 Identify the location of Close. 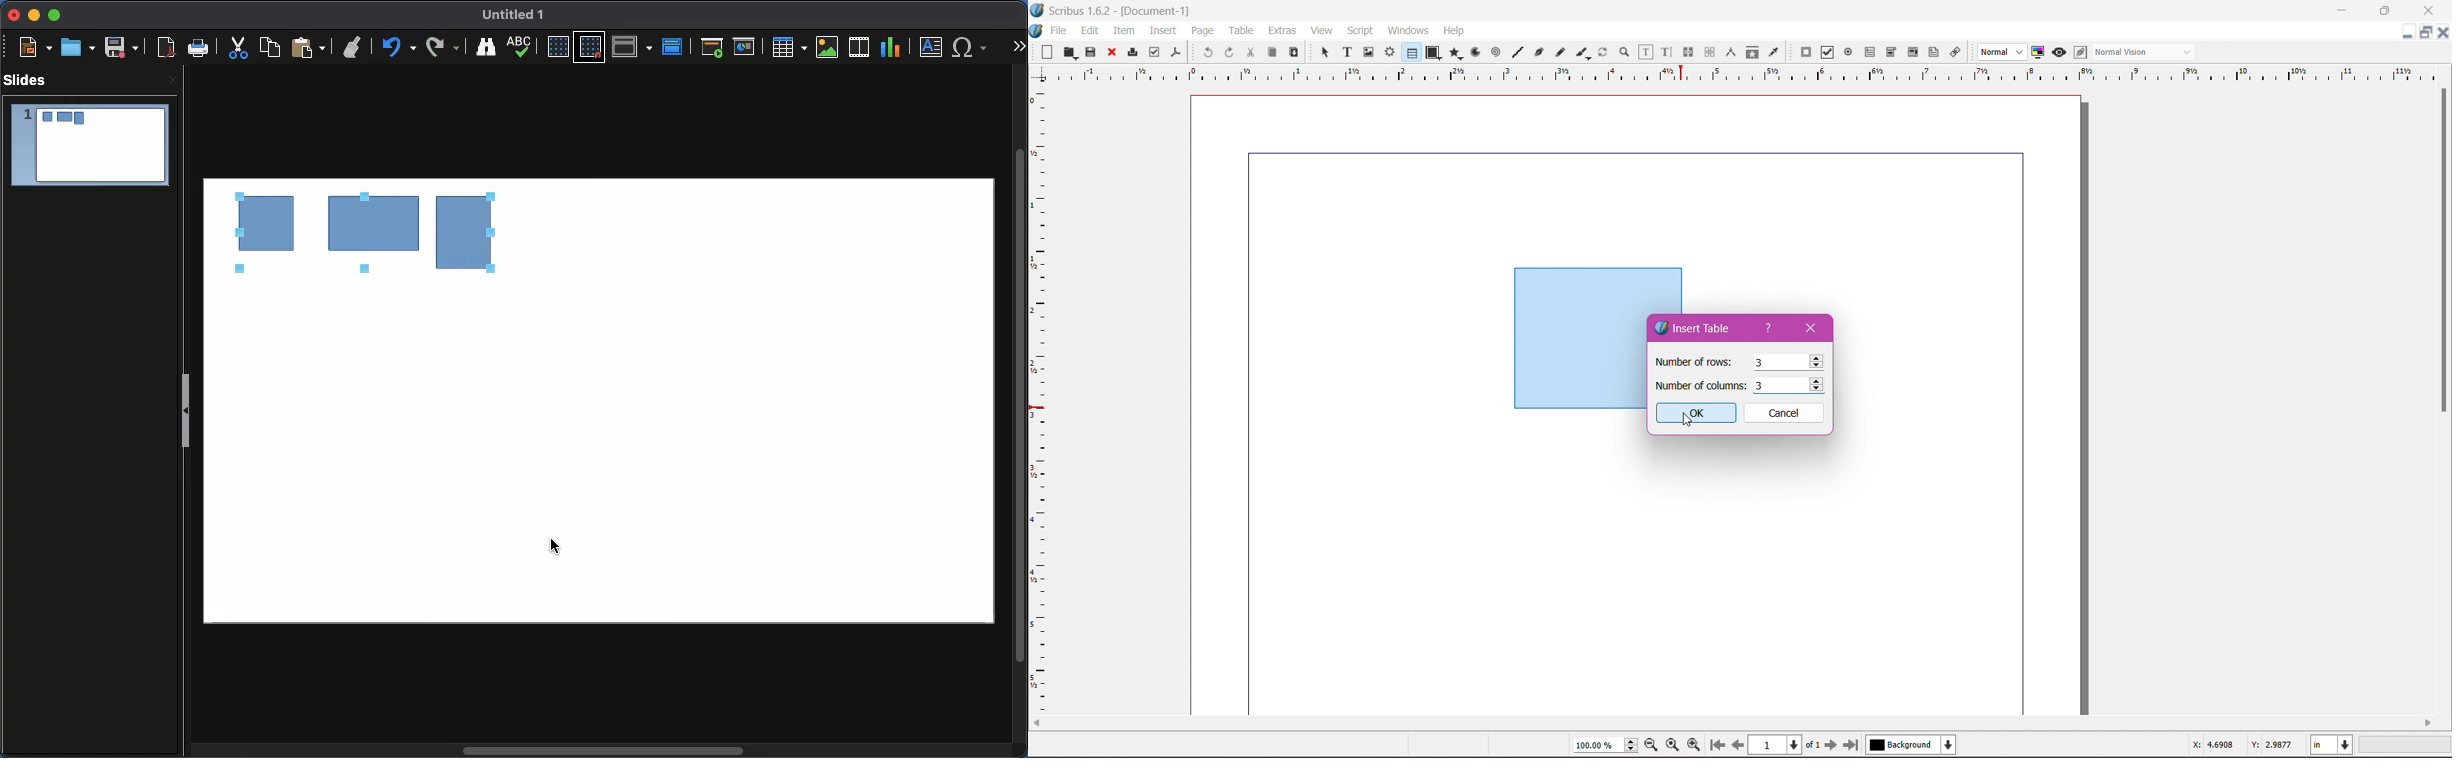
(1110, 53).